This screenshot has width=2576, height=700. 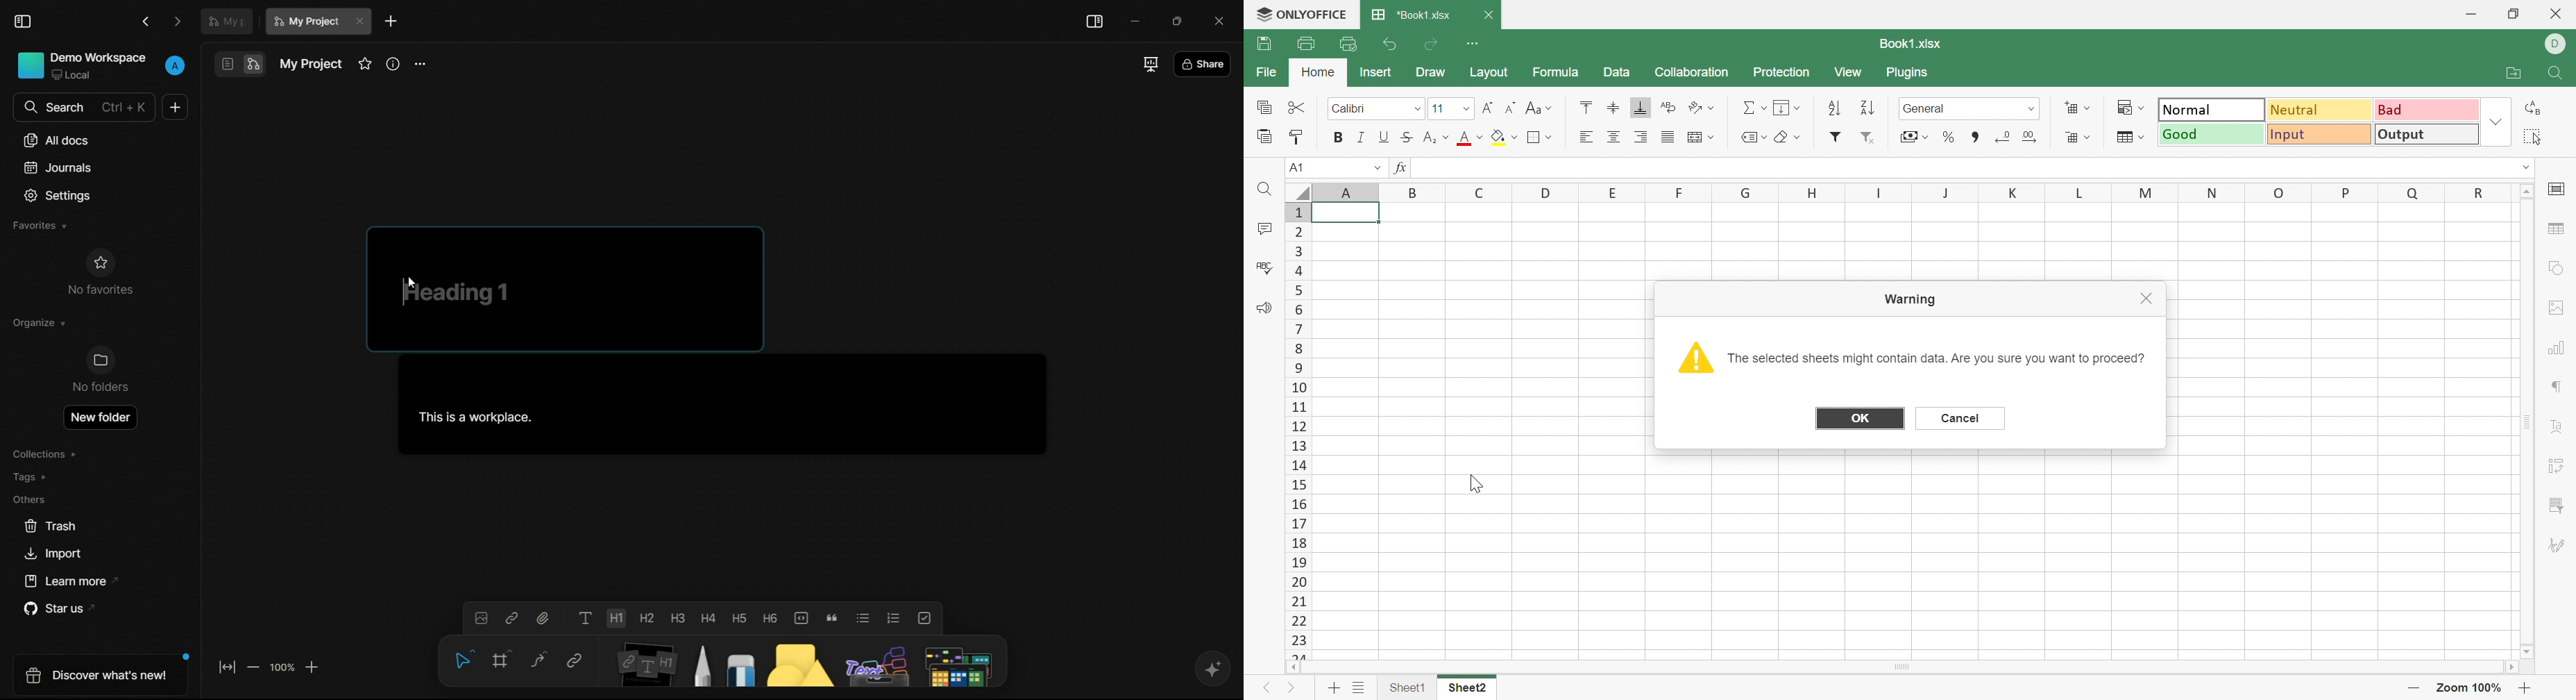 I want to click on quote, so click(x=834, y=614).